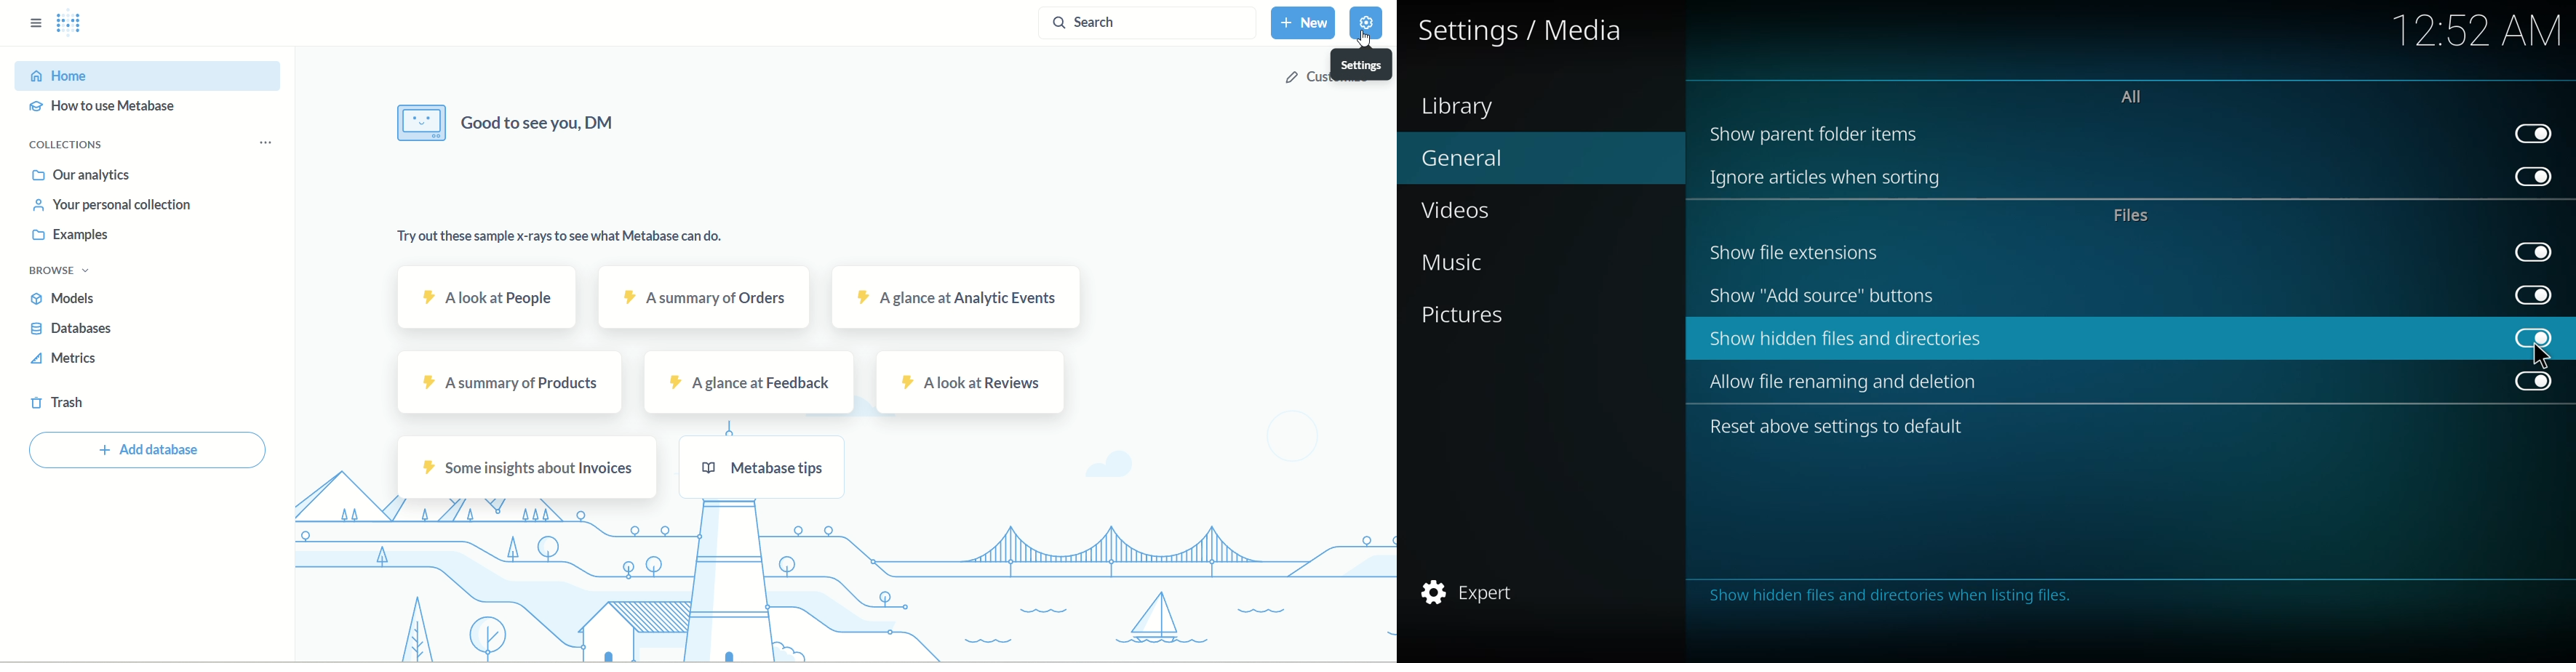 Image resolution: width=2576 pixels, height=672 pixels. Describe the element at coordinates (2478, 37) in the screenshot. I see `12:52 AM` at that location.